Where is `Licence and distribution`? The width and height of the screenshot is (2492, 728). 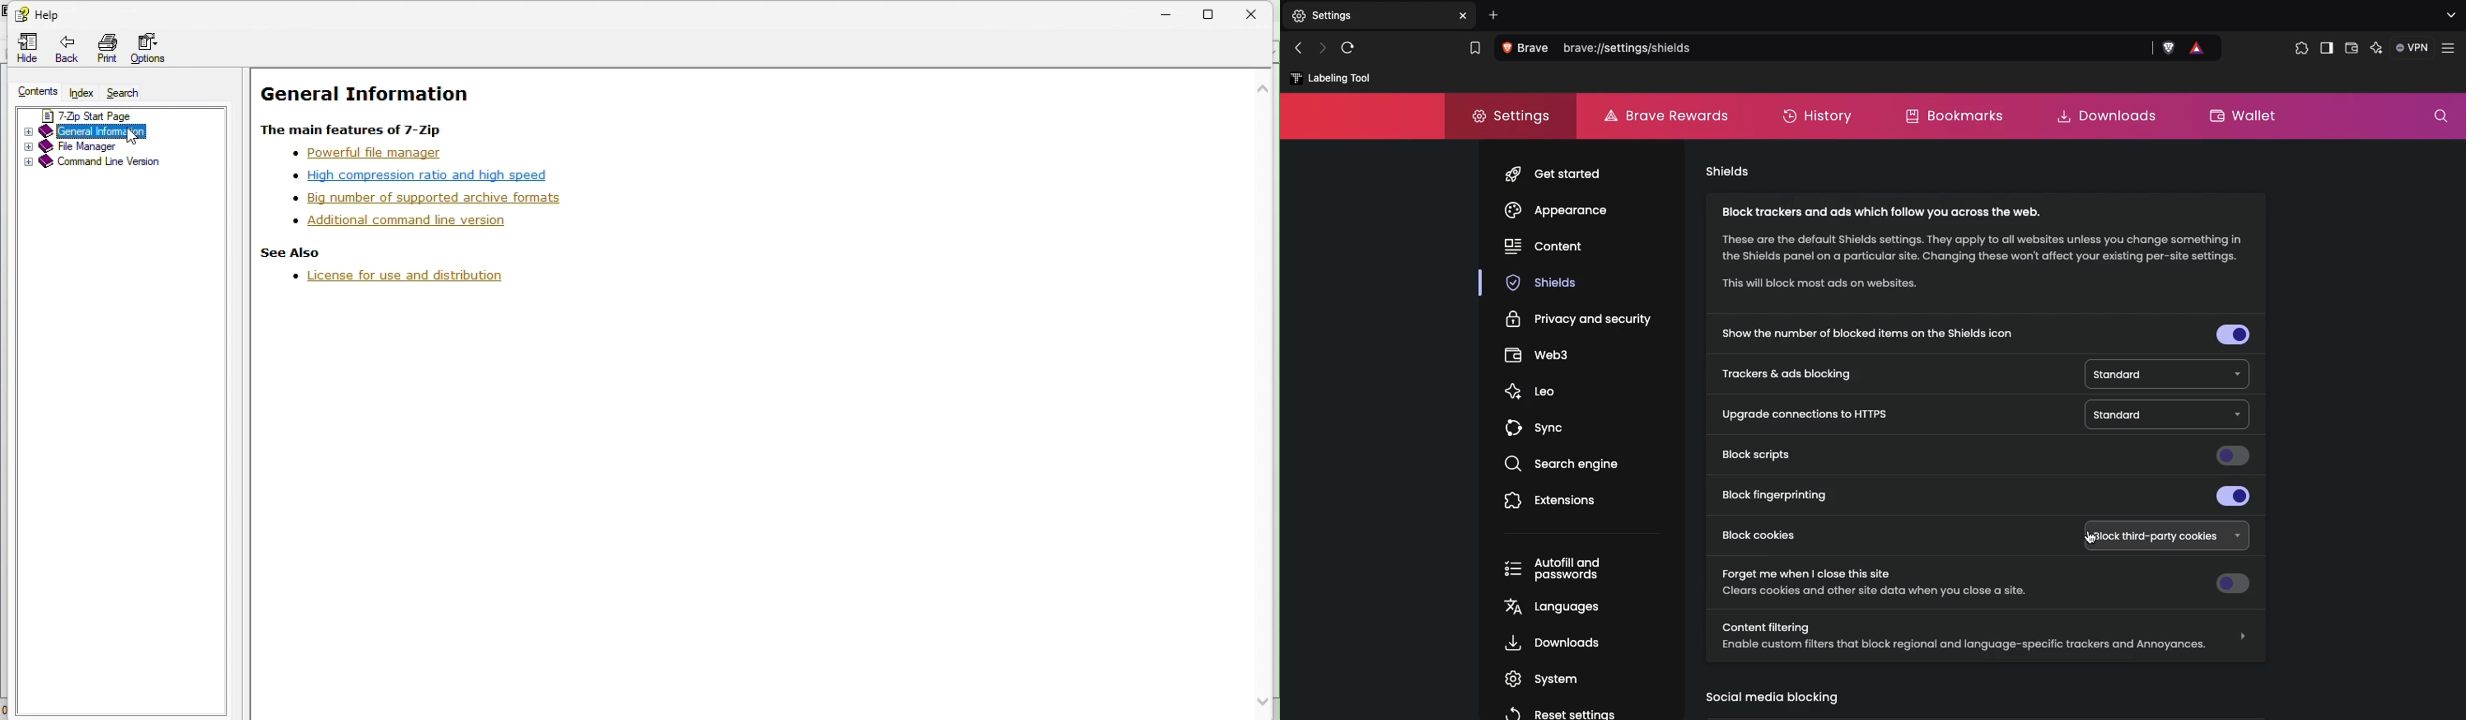 Licence and distribution is located at coordinates (393, 276).